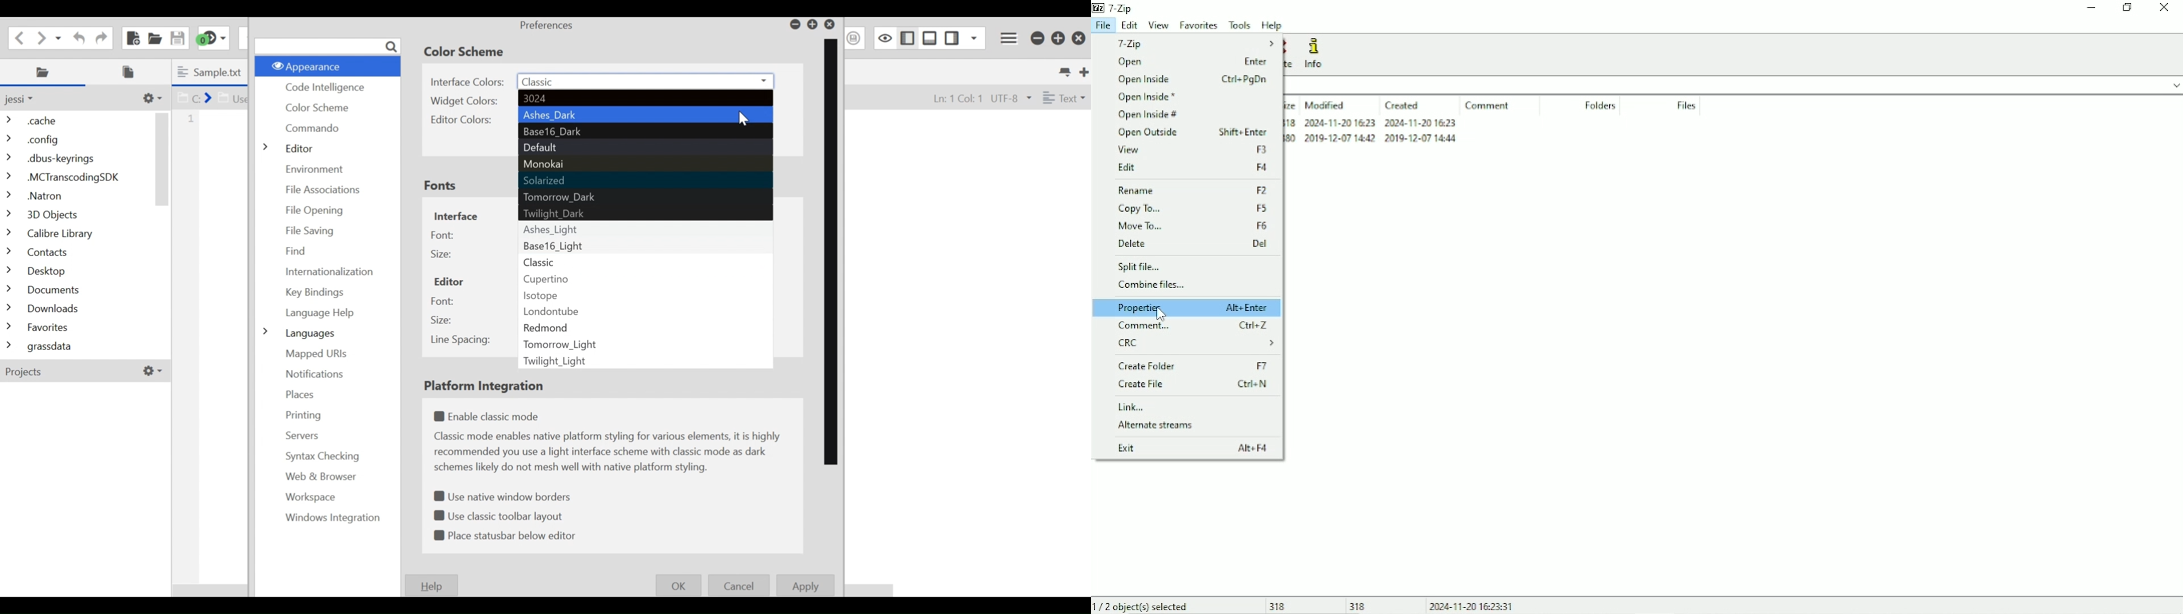 The height and width of the screenshot is (616, 2184). Describe the element at coordinates (506, 495) in the screenshot. I see `(un)select use native window borders` at that location.